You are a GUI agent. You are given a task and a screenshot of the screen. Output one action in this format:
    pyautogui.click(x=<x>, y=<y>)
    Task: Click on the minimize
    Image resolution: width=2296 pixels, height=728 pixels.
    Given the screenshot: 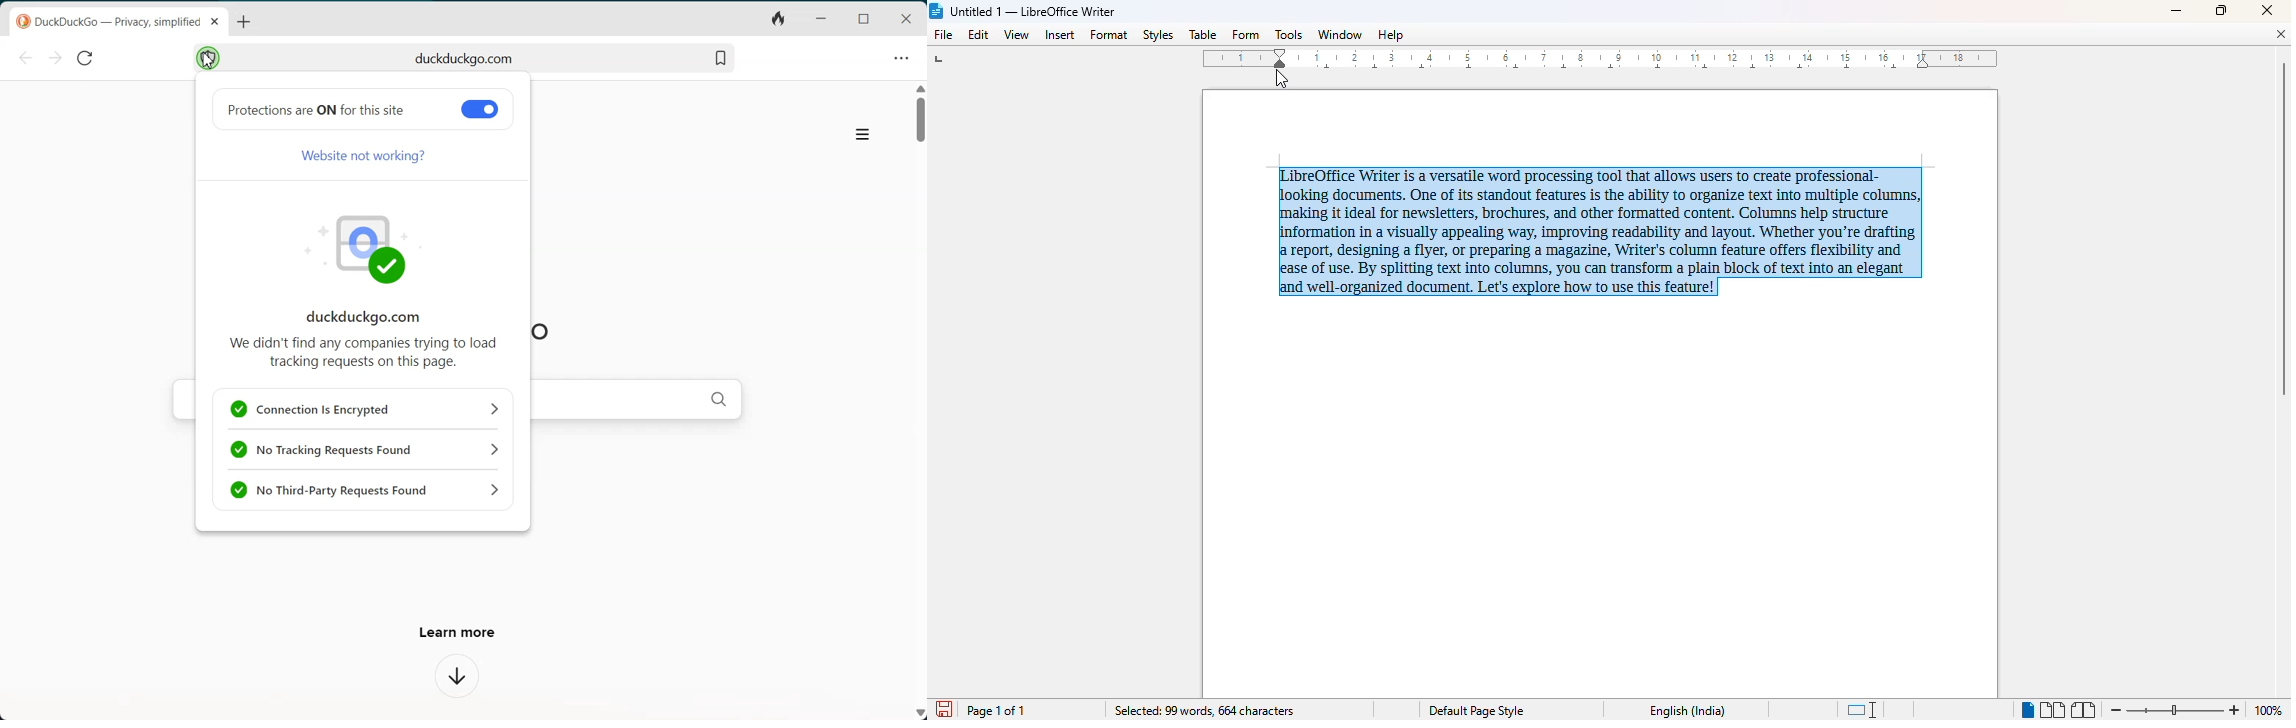 What is the action you would take?
    pyautogui.click(x=2176, y=12)
    